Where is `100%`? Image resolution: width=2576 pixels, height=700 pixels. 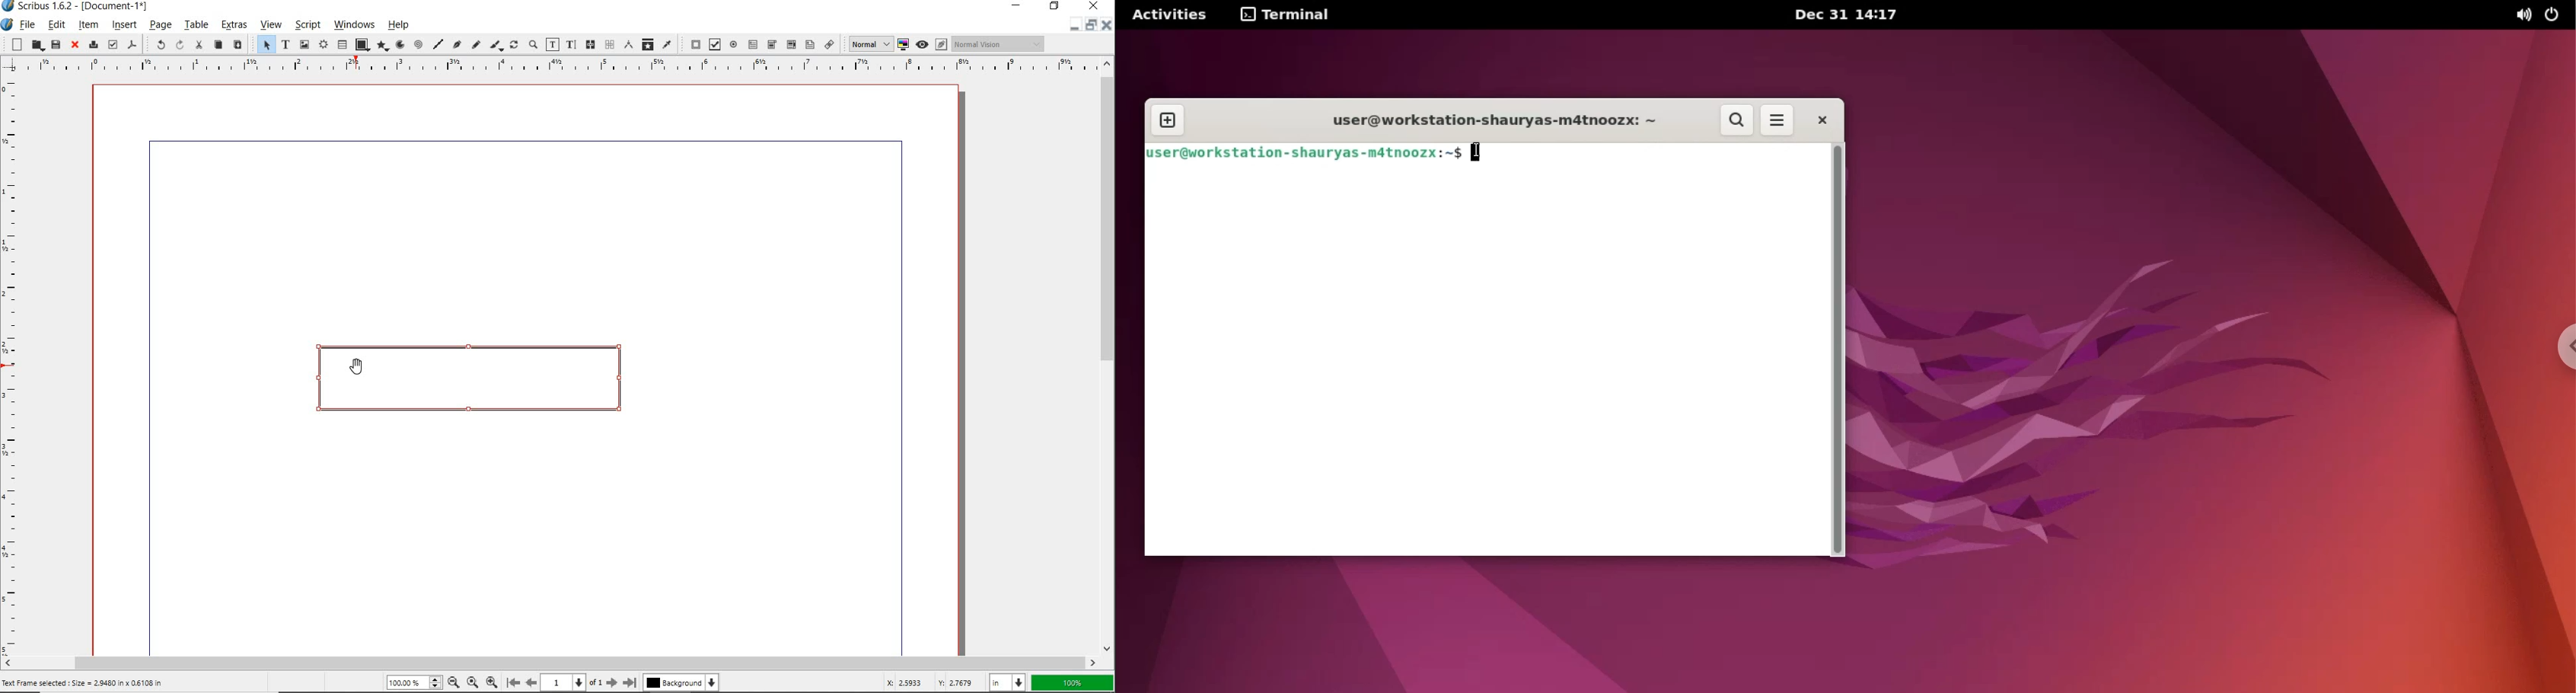
100% is located at coordinates (1073, 683).